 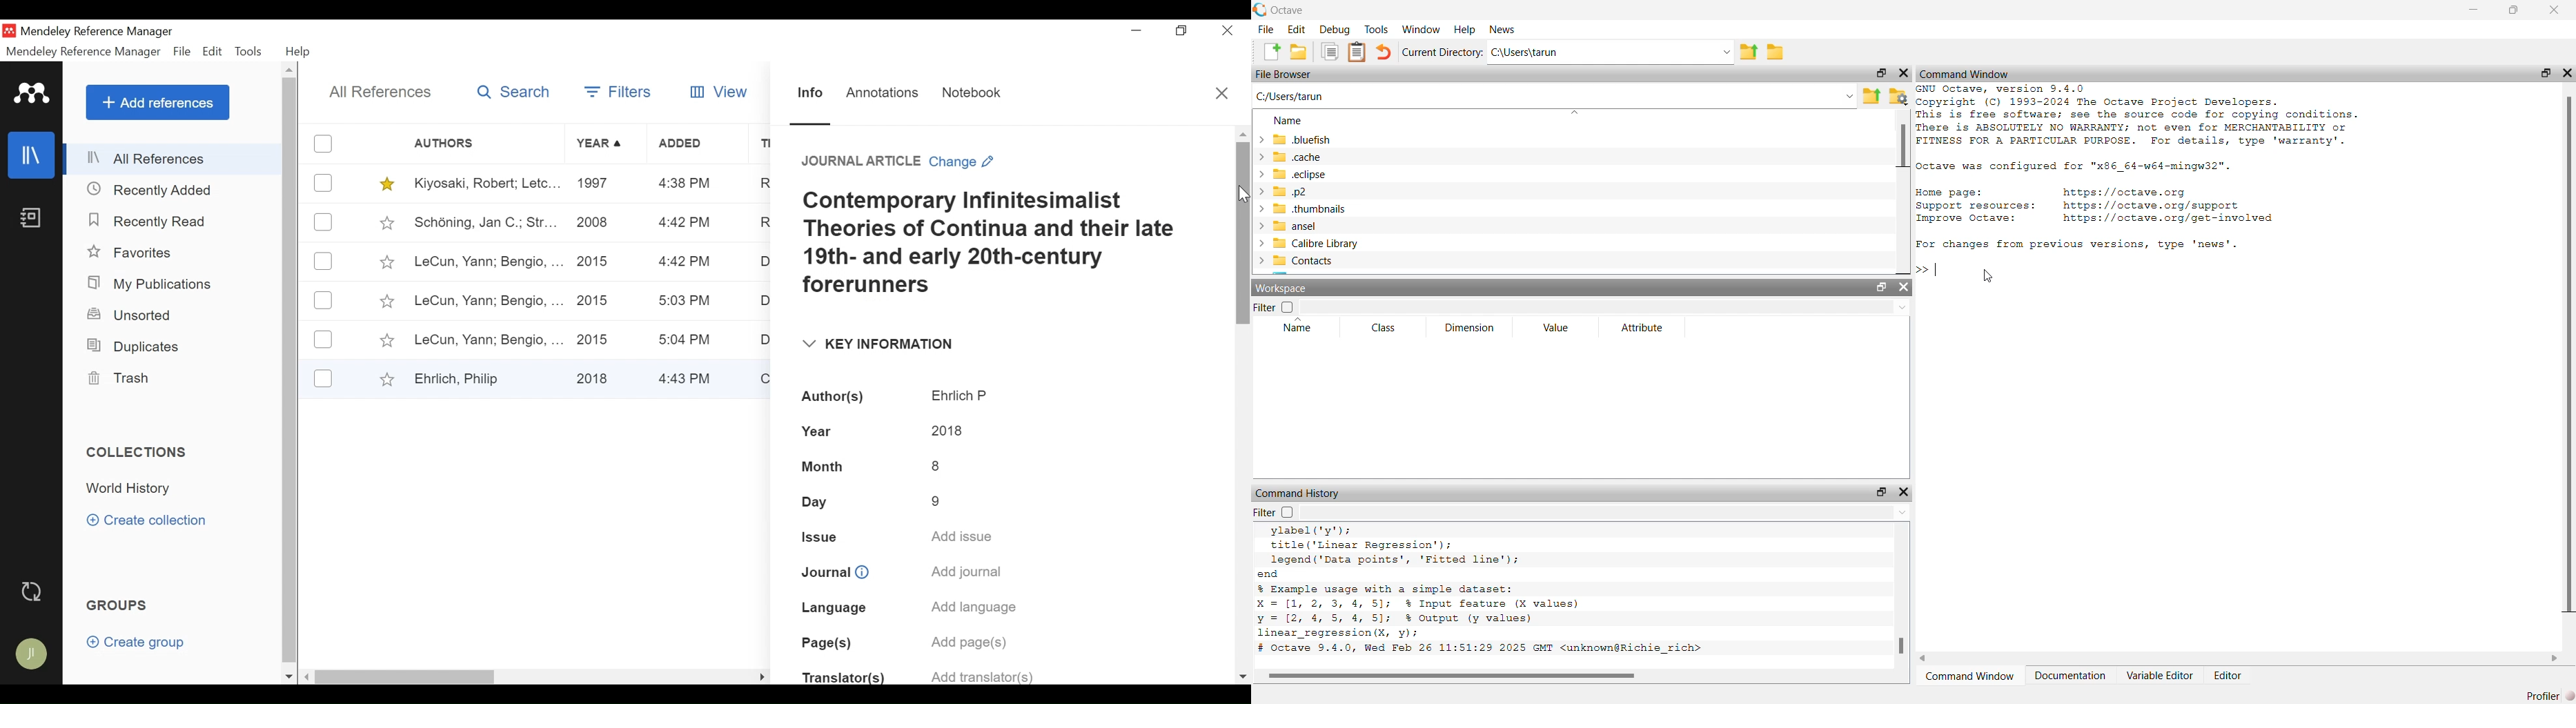 What do you see at coordinates (122, 379) in the screenshot?
I see `Trash` at bounding box center [122, 379].